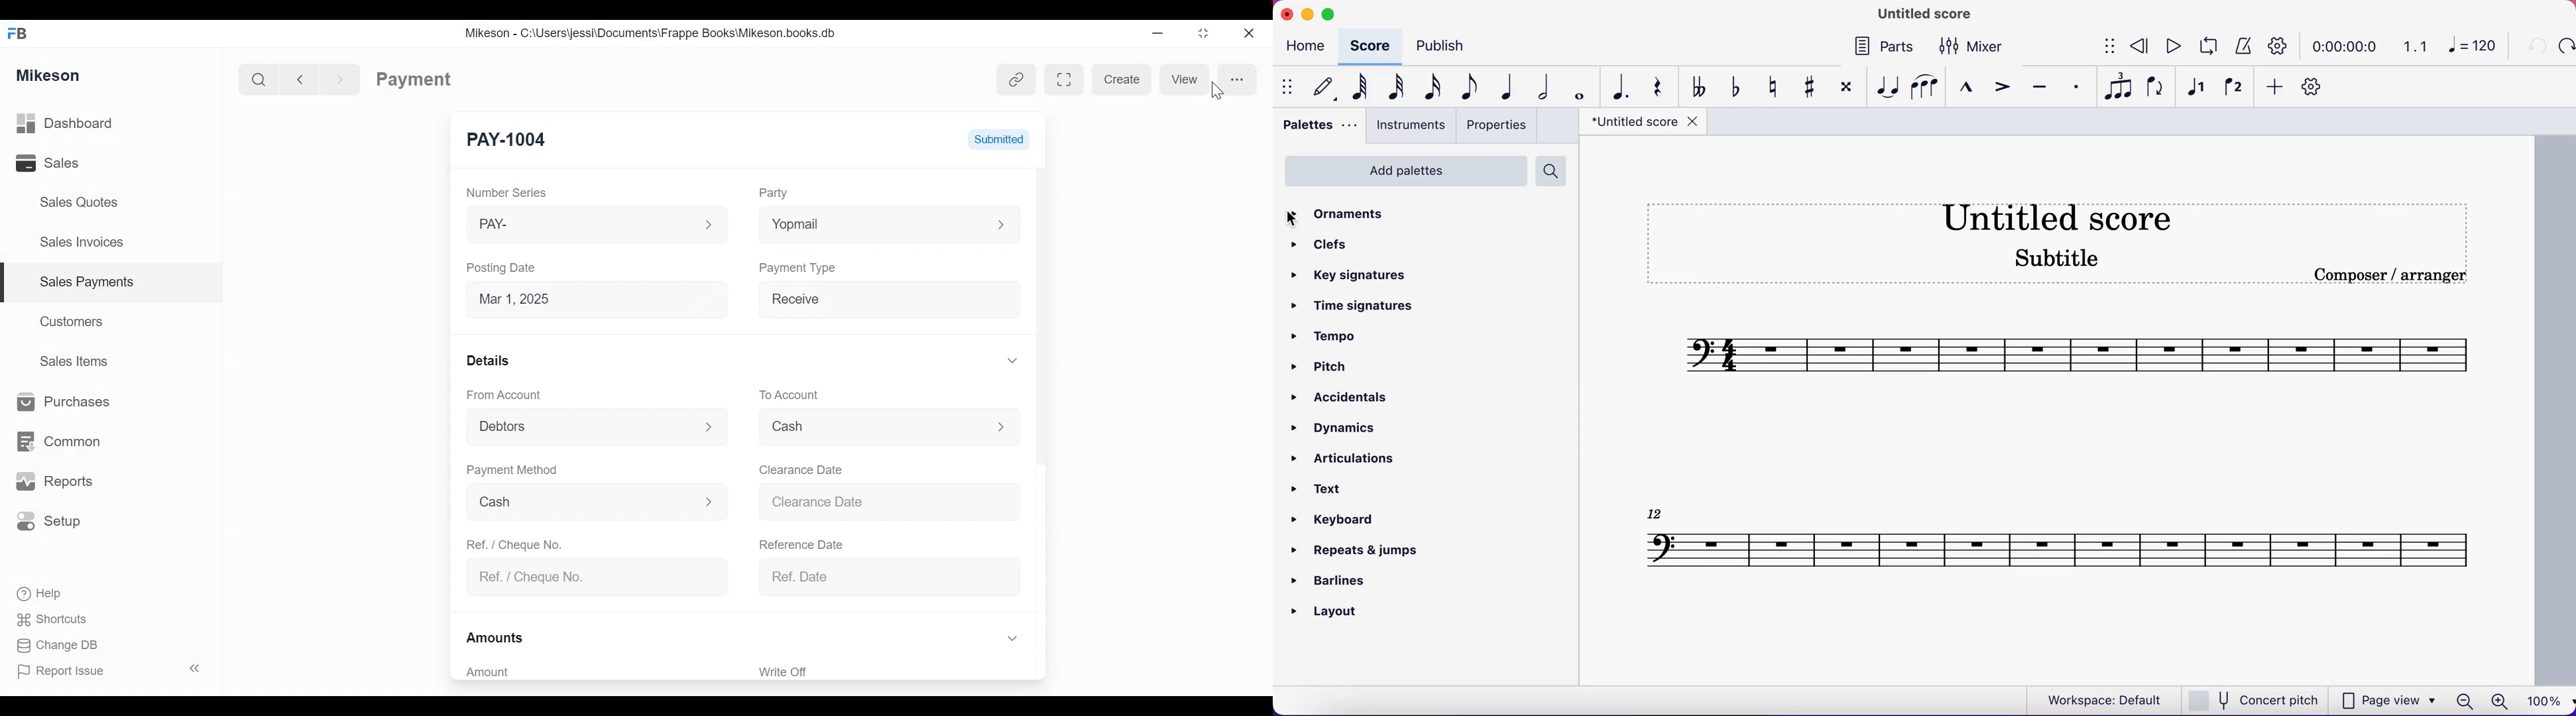 The image size is (2576, 728). I want to click on Amount, so click(495, 672).